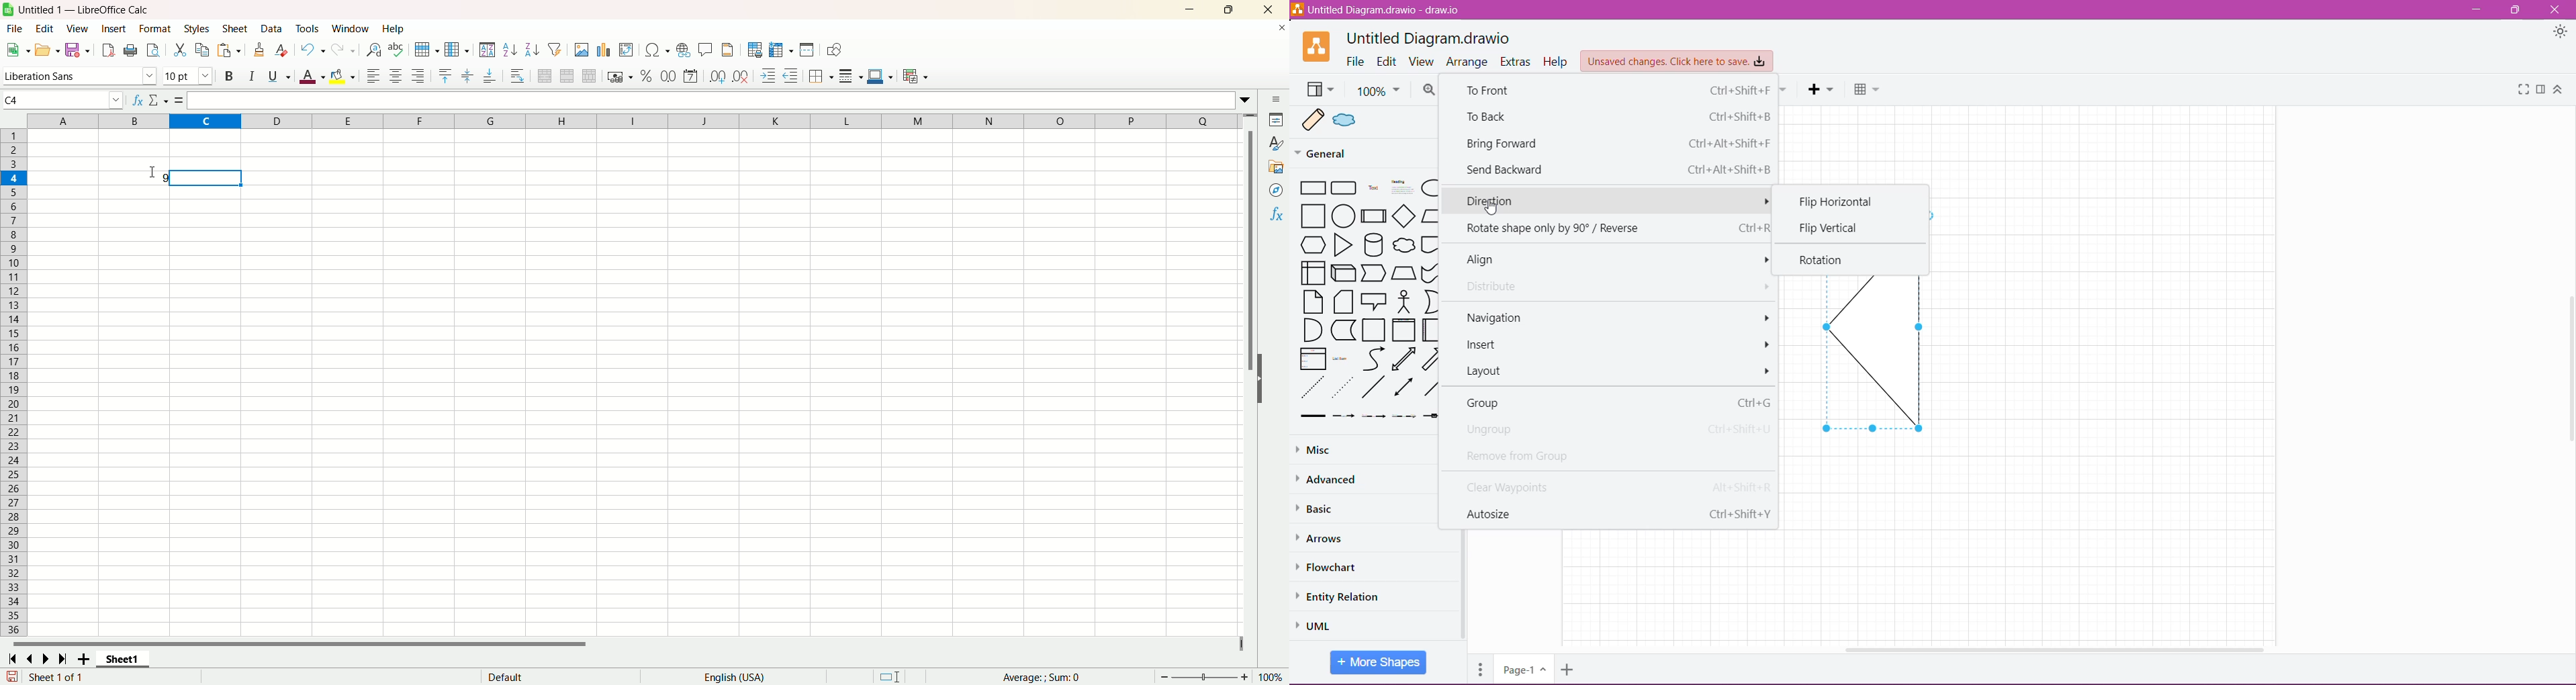  I want to click on Layout, so click(1616, 371).